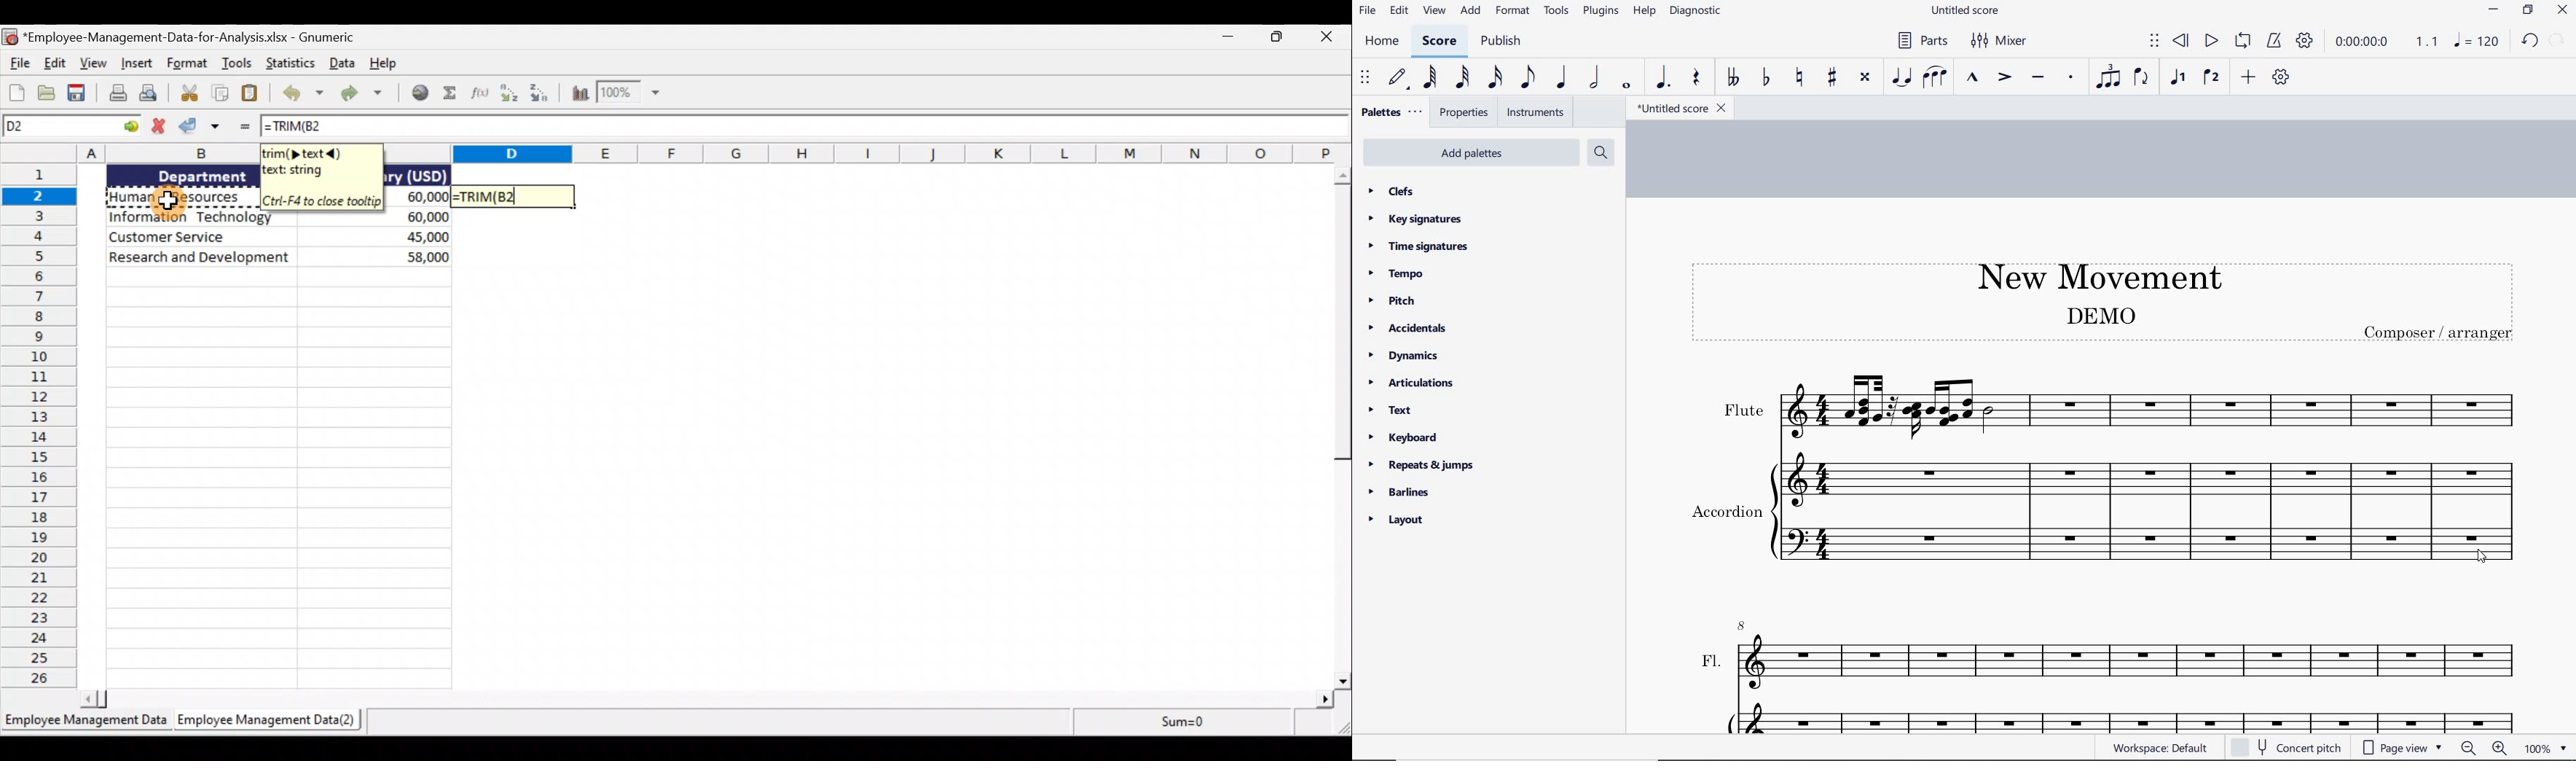 The image size is (2576, 784). I want to click on Tools, so click(239, 63).